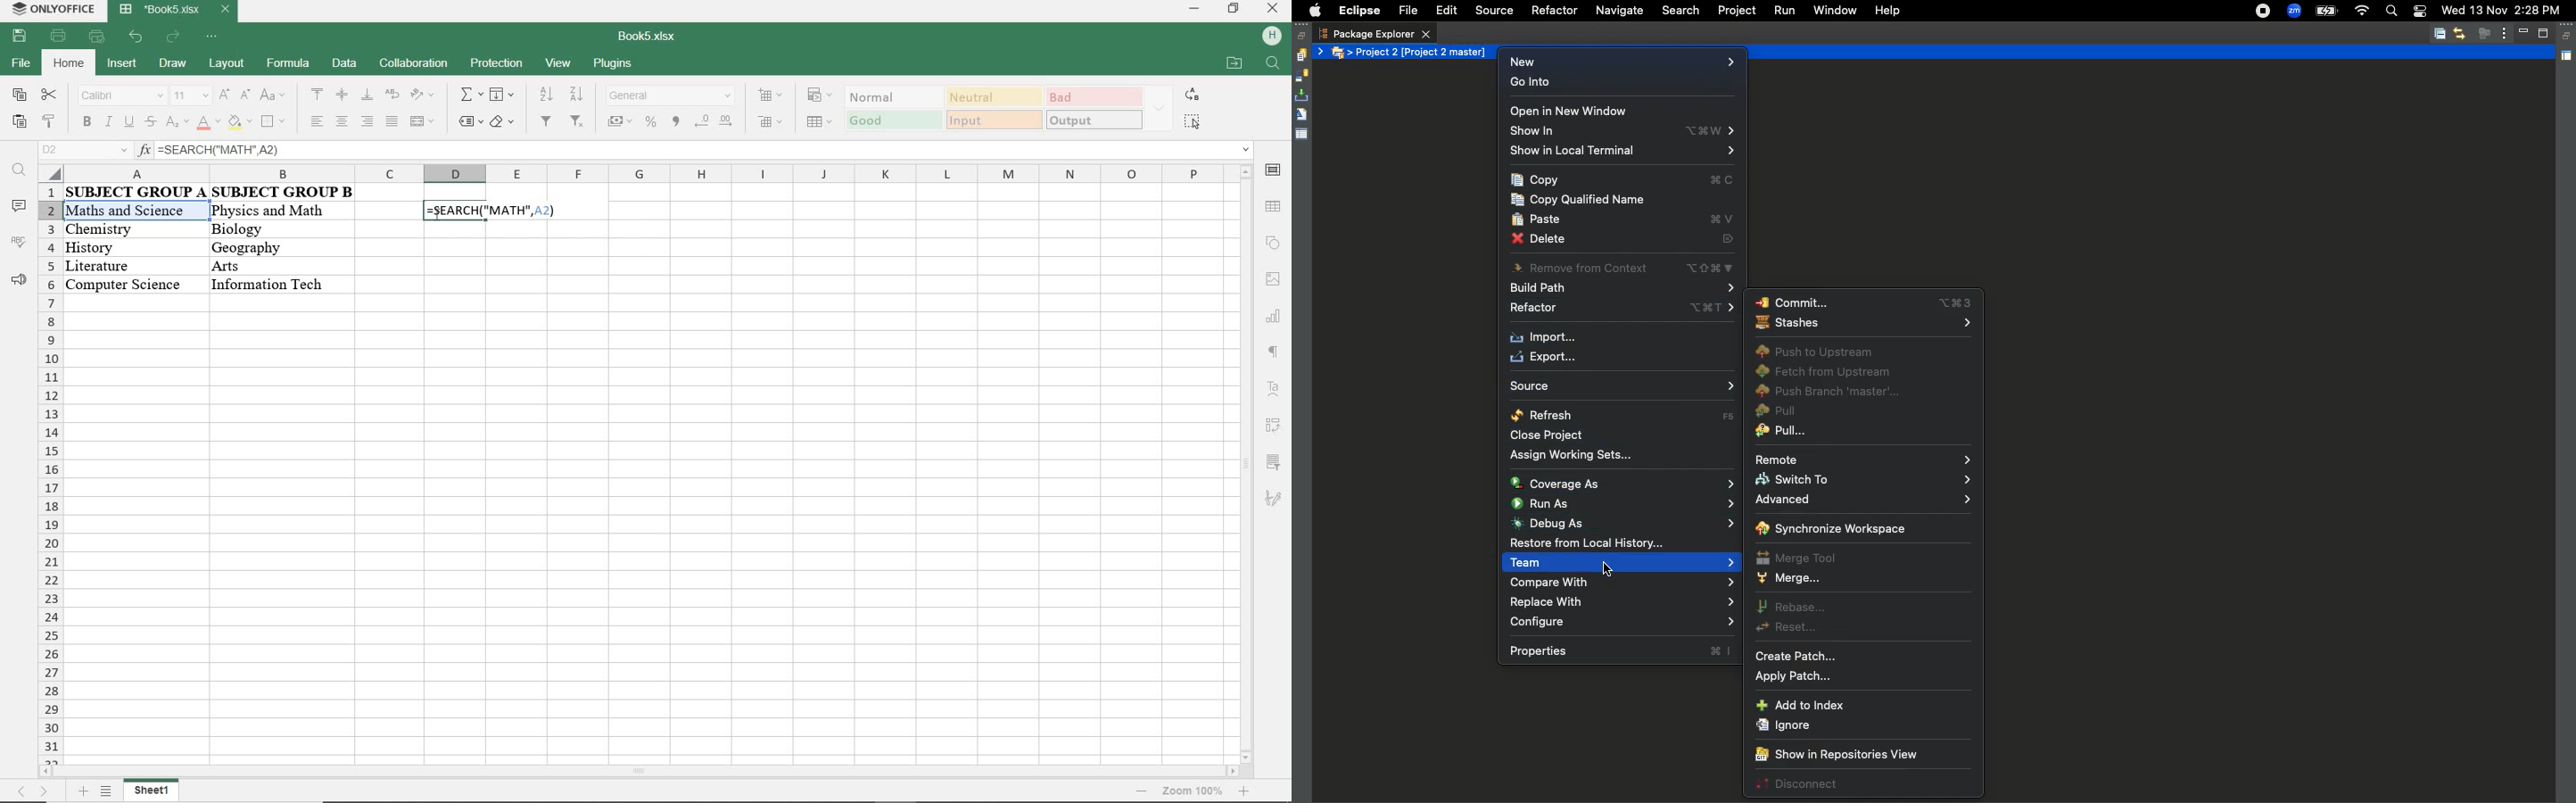 The image size is (2576, 812). Describe the element at coordinates (210, 123) in the screenshot. I see `font color` at that location.